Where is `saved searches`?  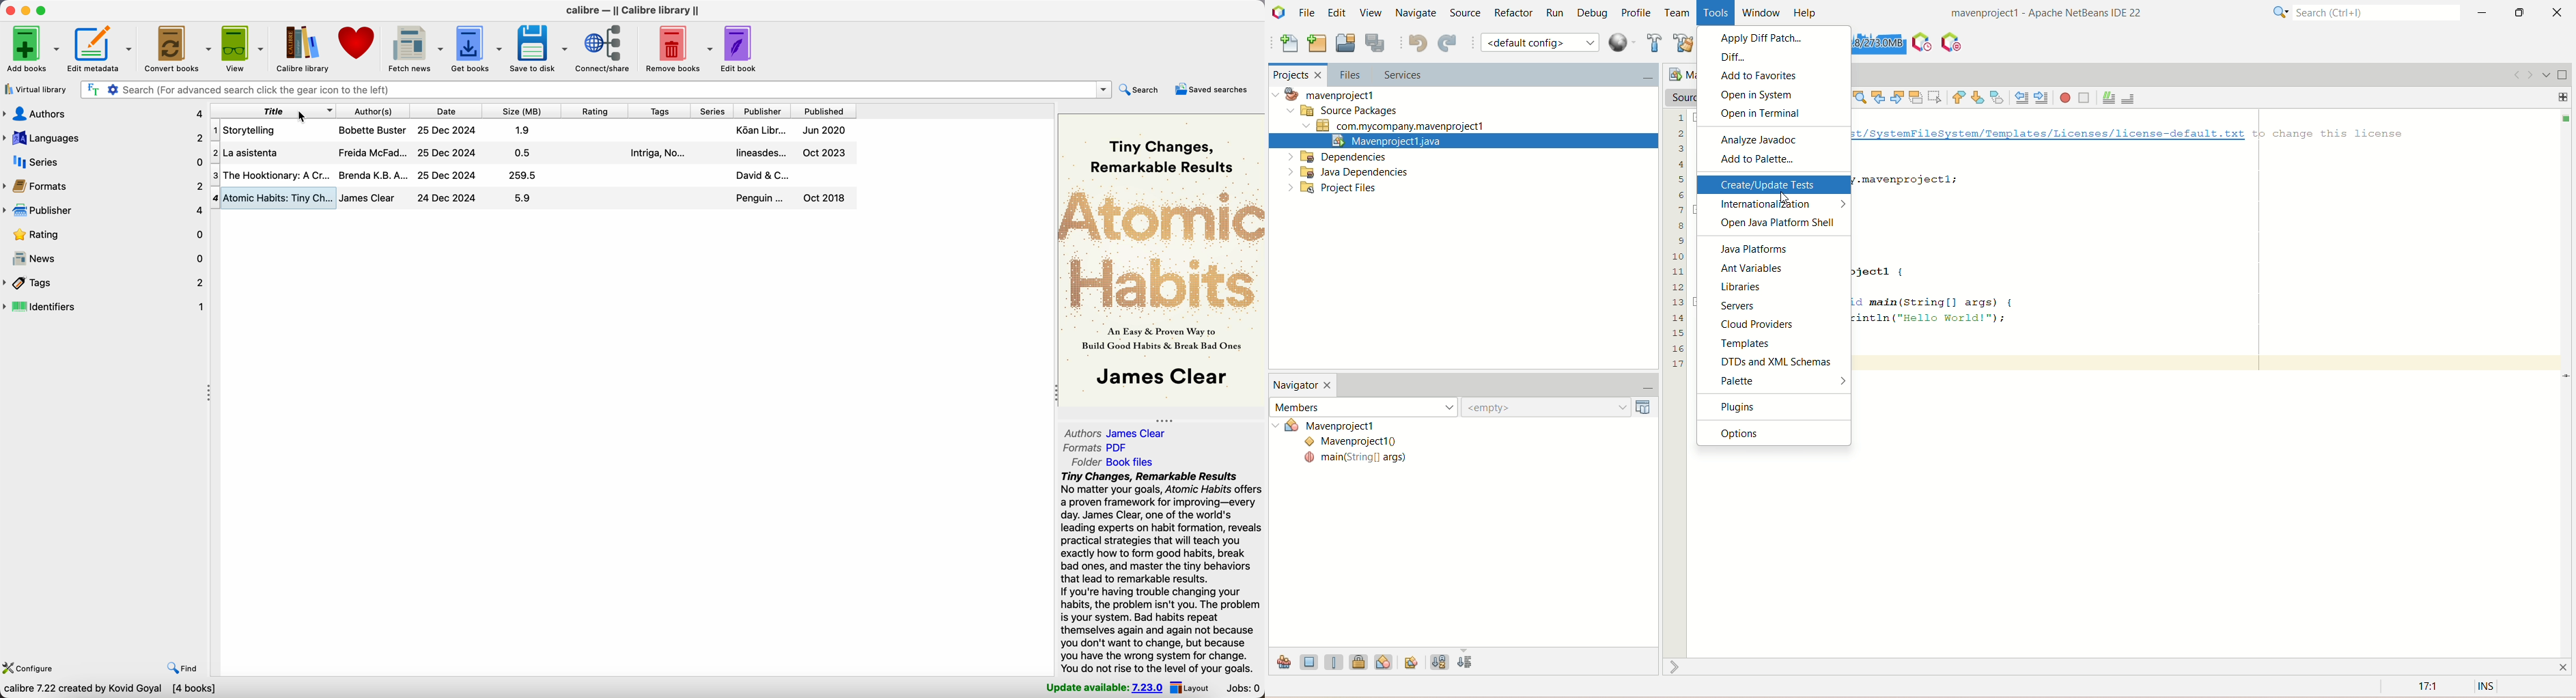
saved searches is located at coordinates (1213, 90).